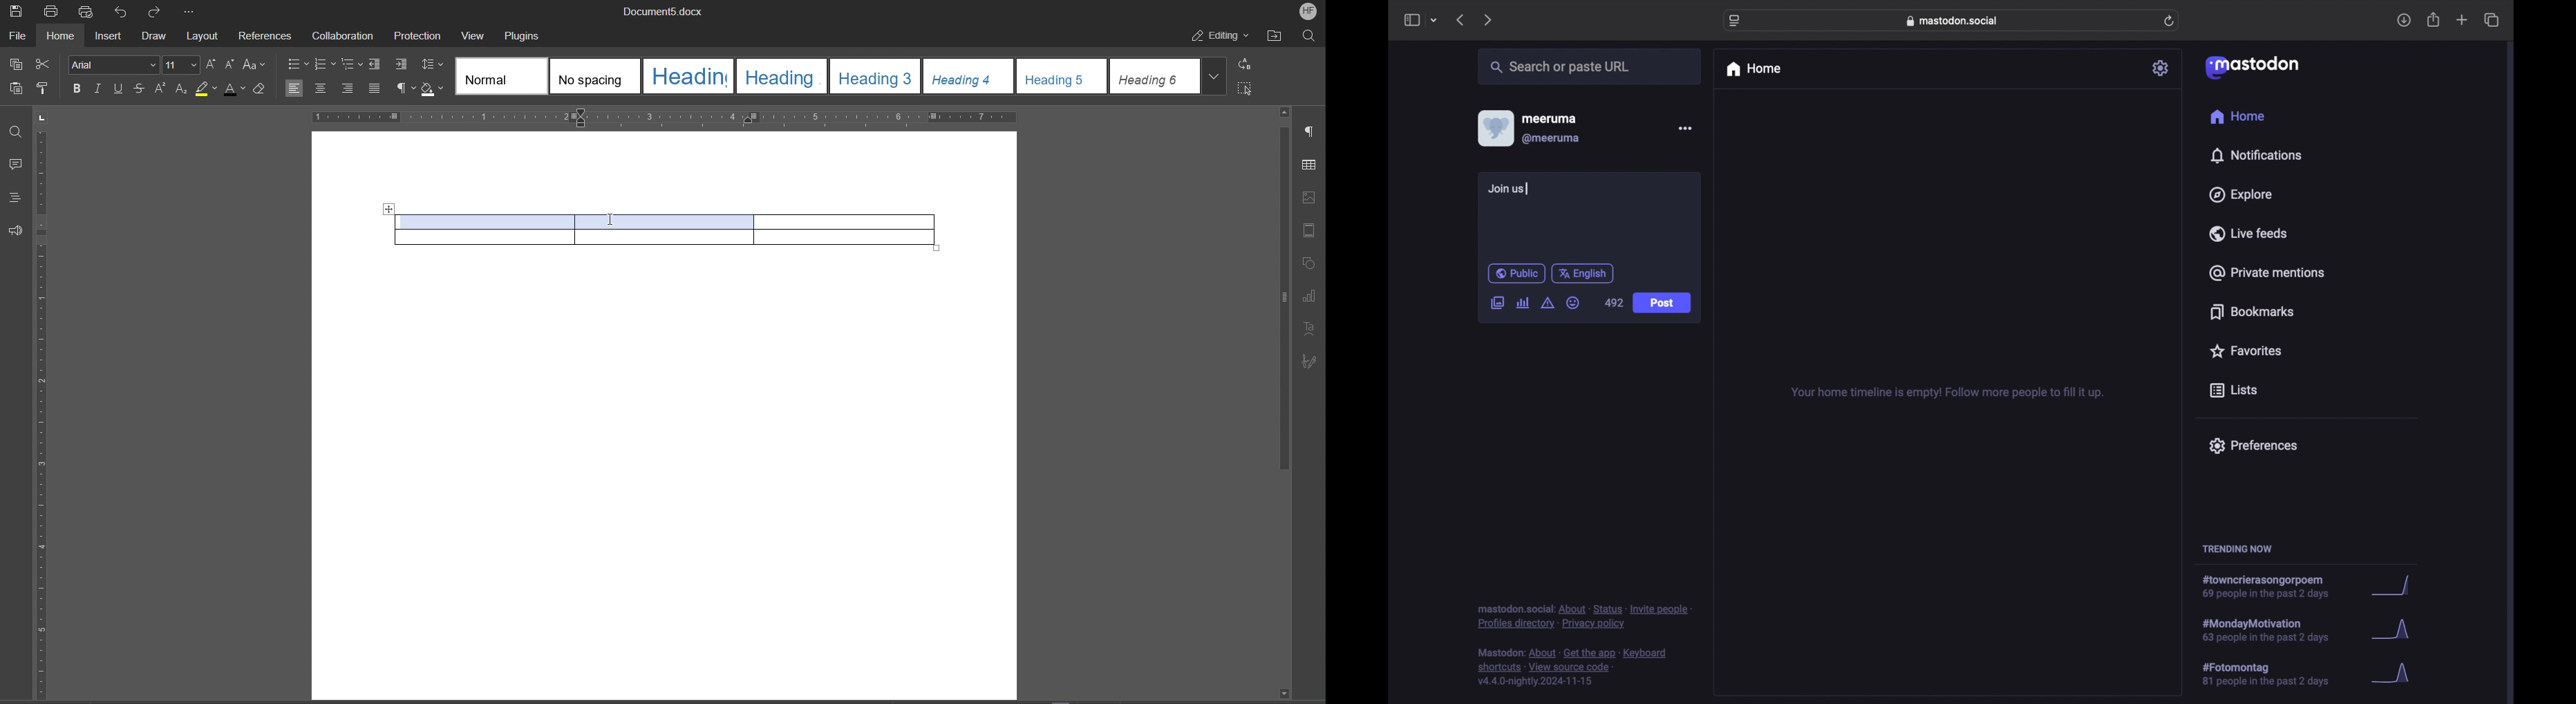 This screenshot has height=728, width=2576. I want to click on preferences, so click(2253, 445).